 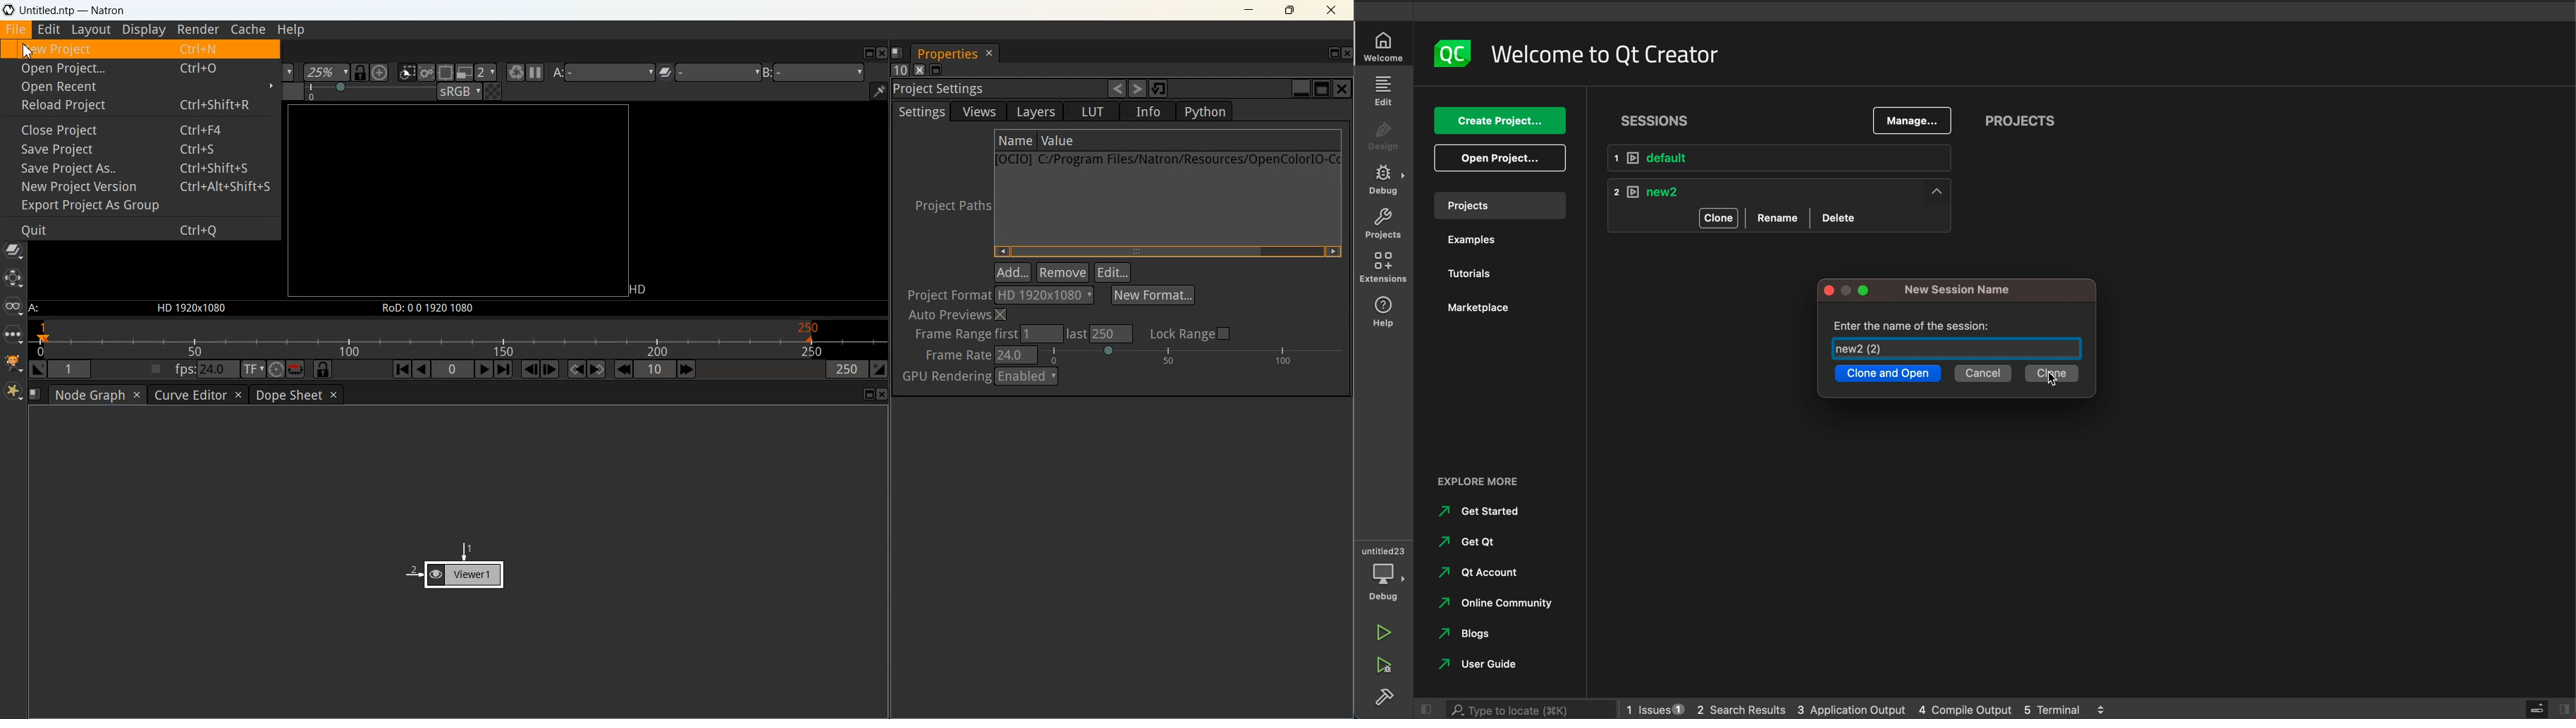 What do you see at coordinates (1386, 93) in the screenshot?
I see `edit` at bounding box center [1386, 93].